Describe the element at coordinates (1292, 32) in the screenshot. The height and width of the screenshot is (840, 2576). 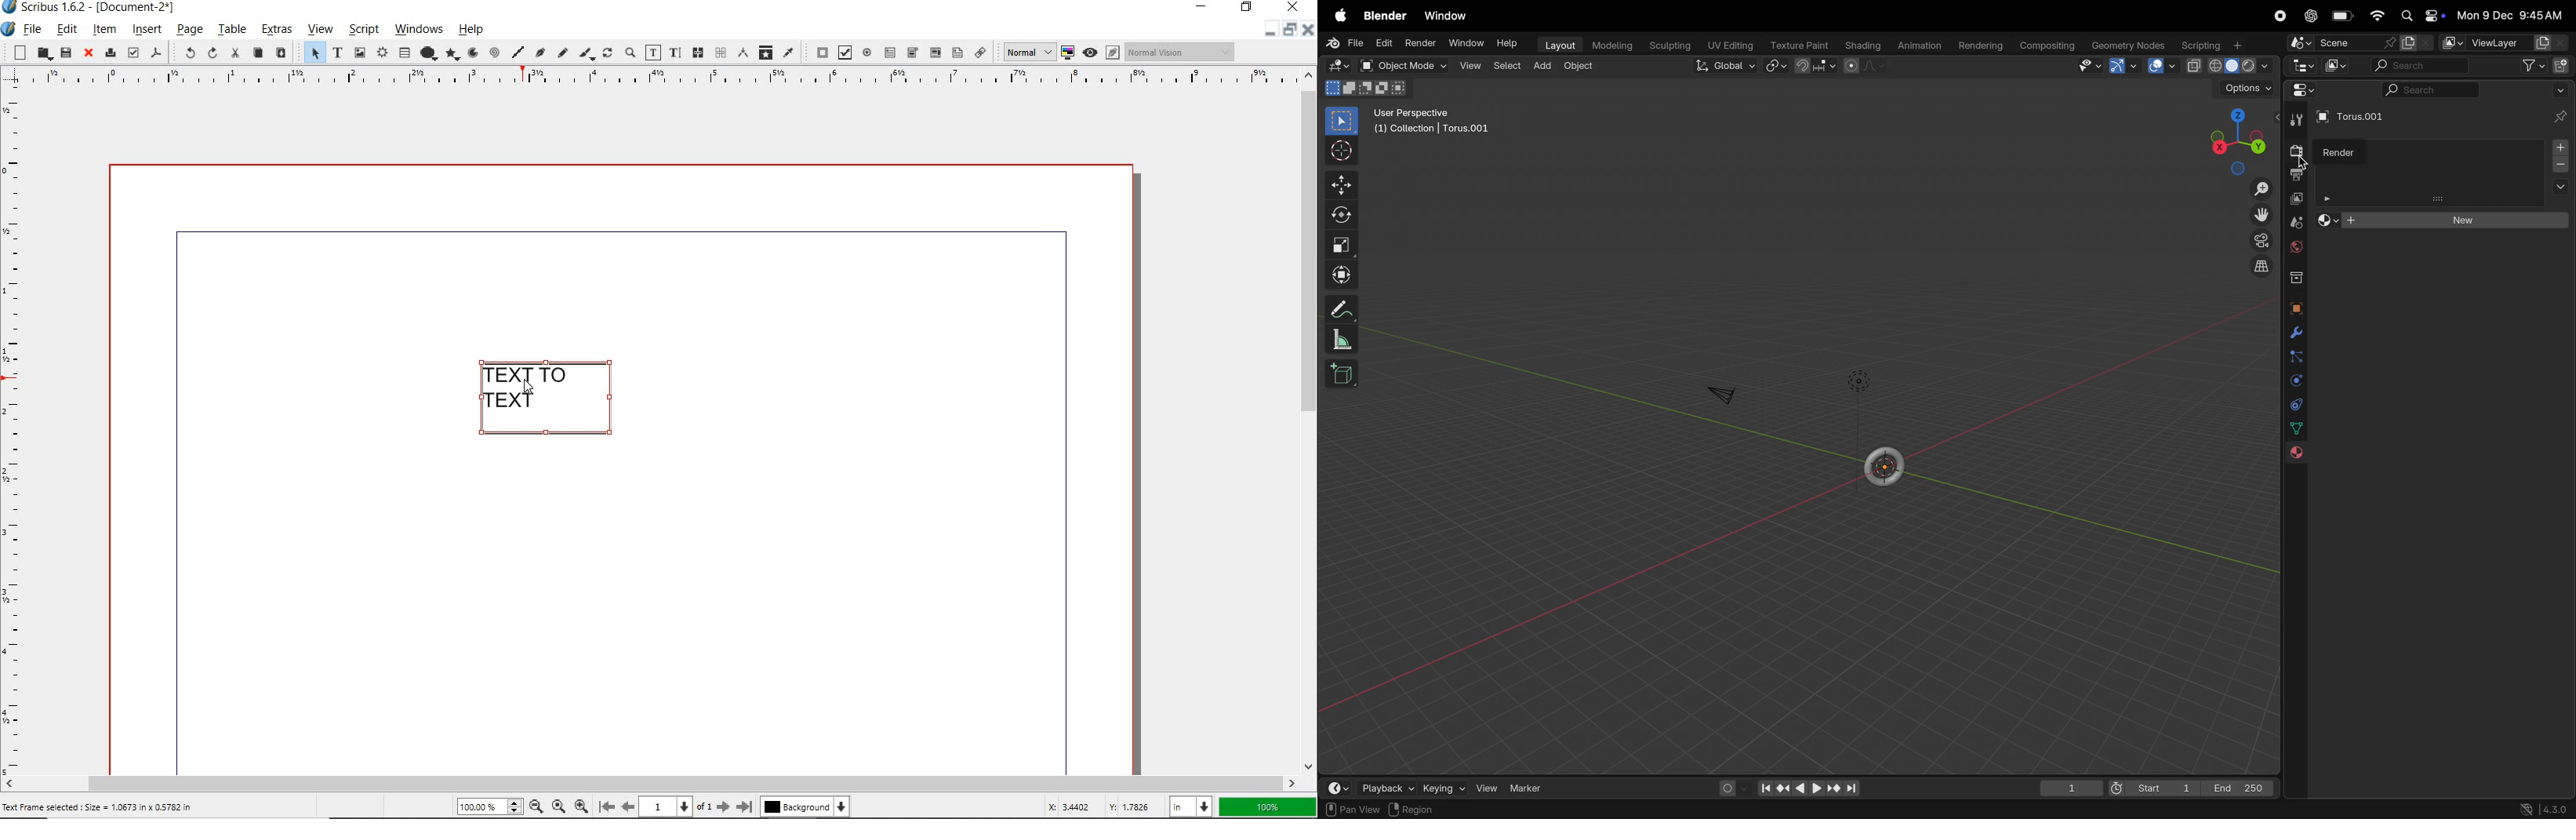
I see `restore` at that location.